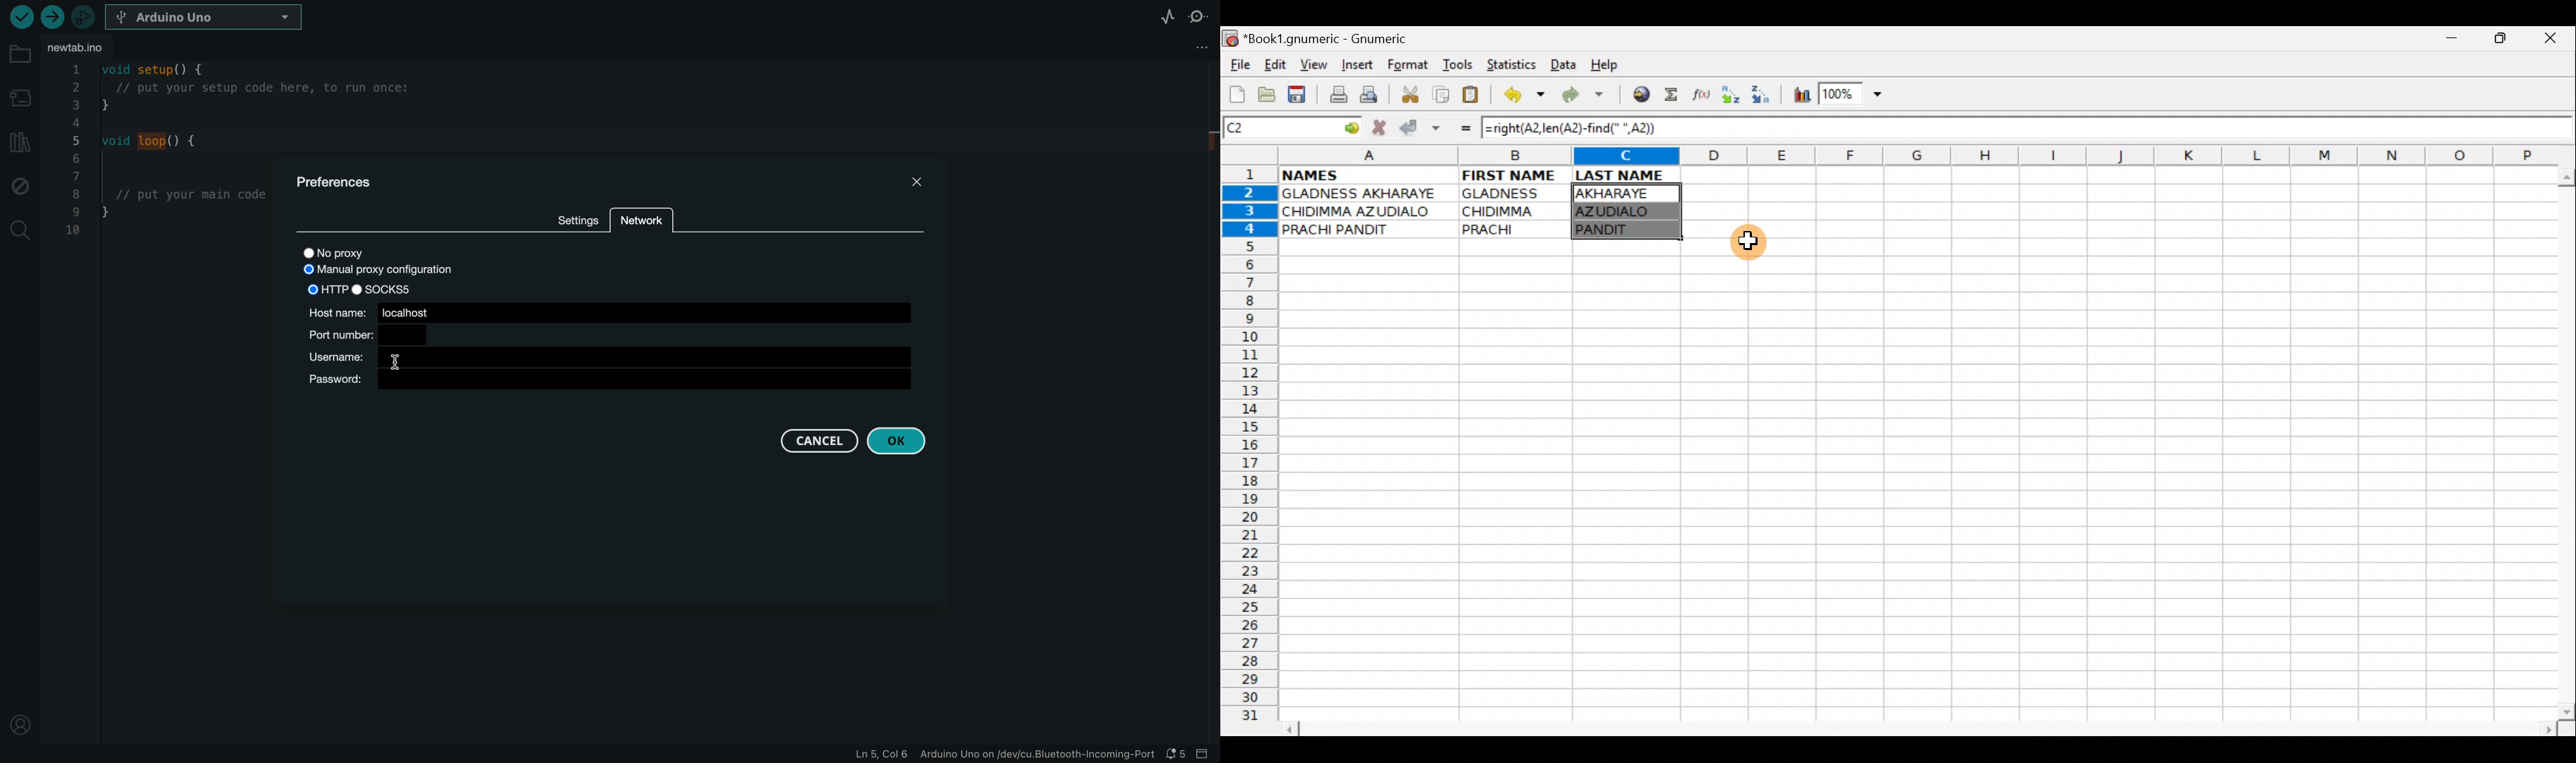  Describe the element at coordinates (1852, 96) in the screenshot. I see `Zoom` at that location.